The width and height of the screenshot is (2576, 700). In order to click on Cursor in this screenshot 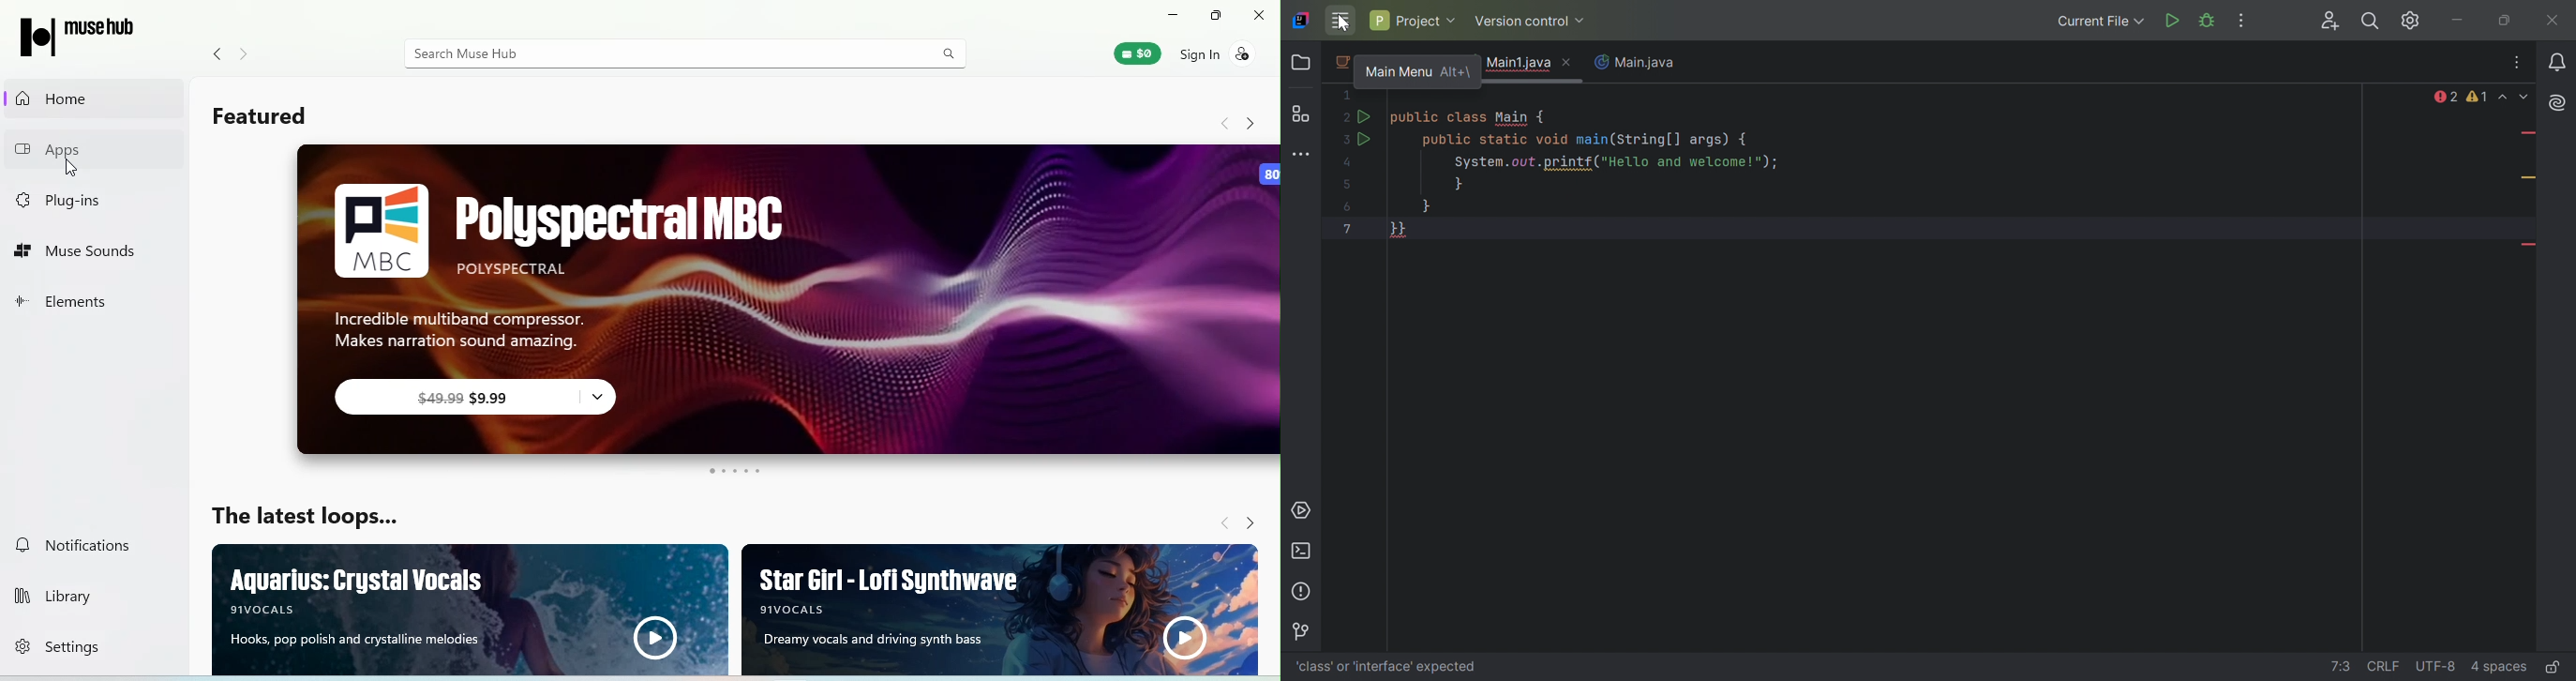, I will do `click(73, 169)`.